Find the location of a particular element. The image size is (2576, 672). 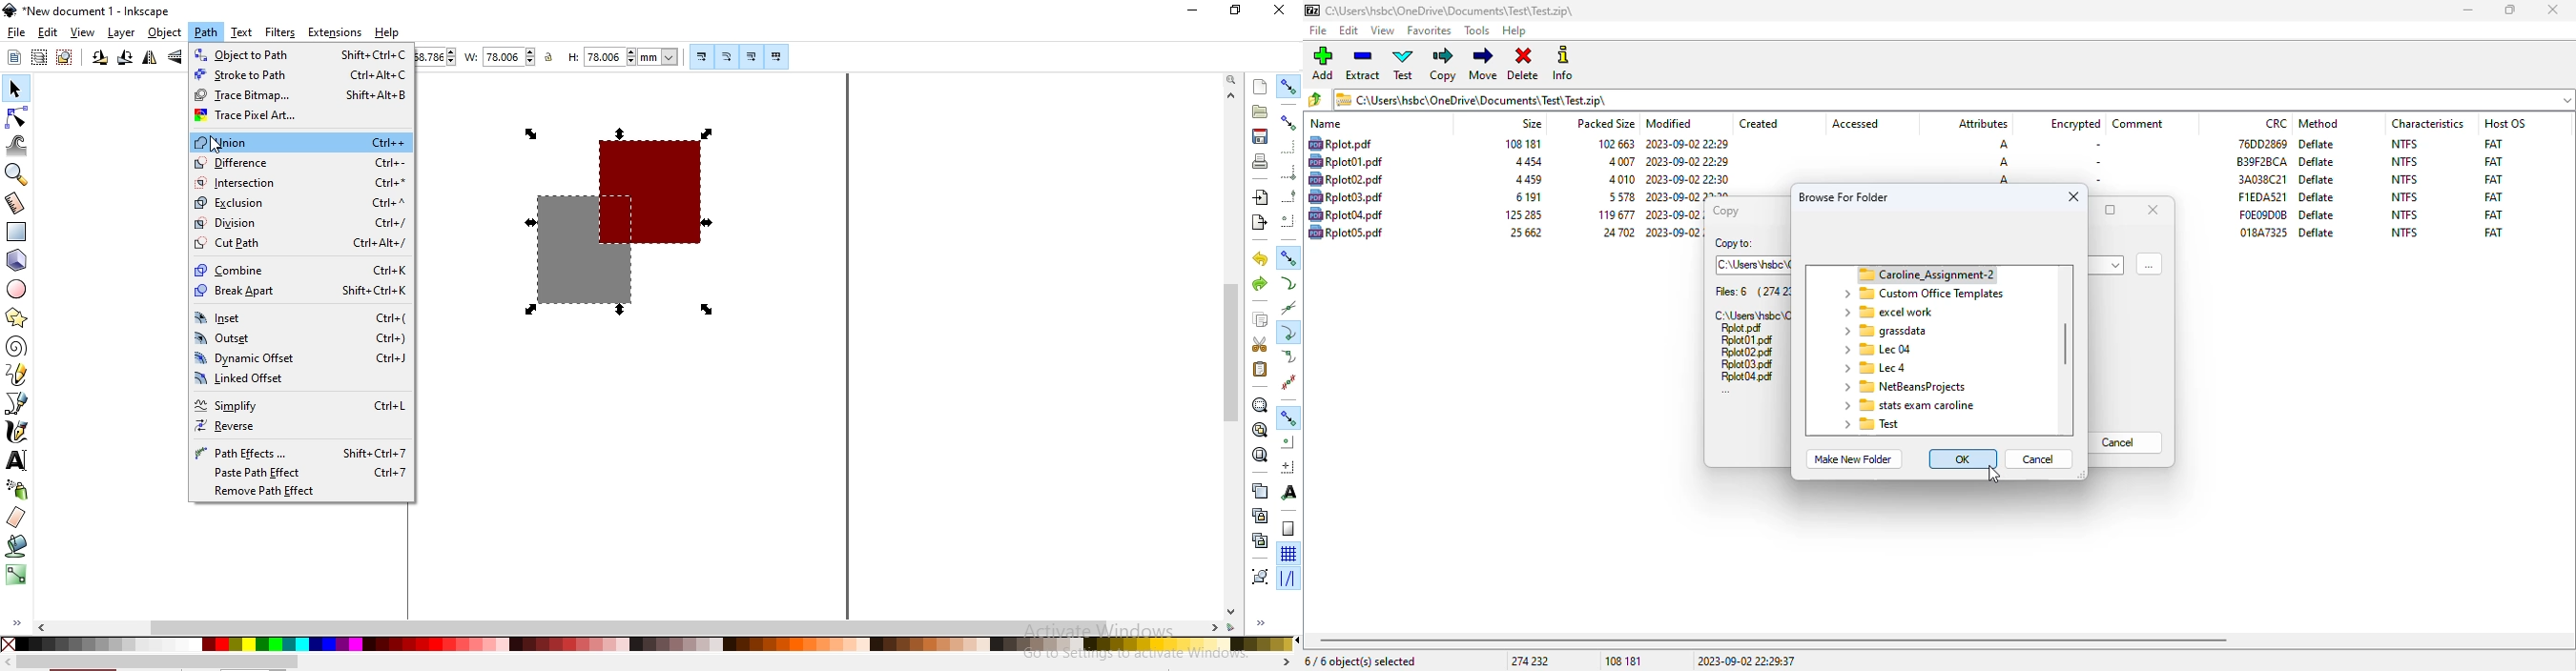

paste is located at coordinates (1259, 369).